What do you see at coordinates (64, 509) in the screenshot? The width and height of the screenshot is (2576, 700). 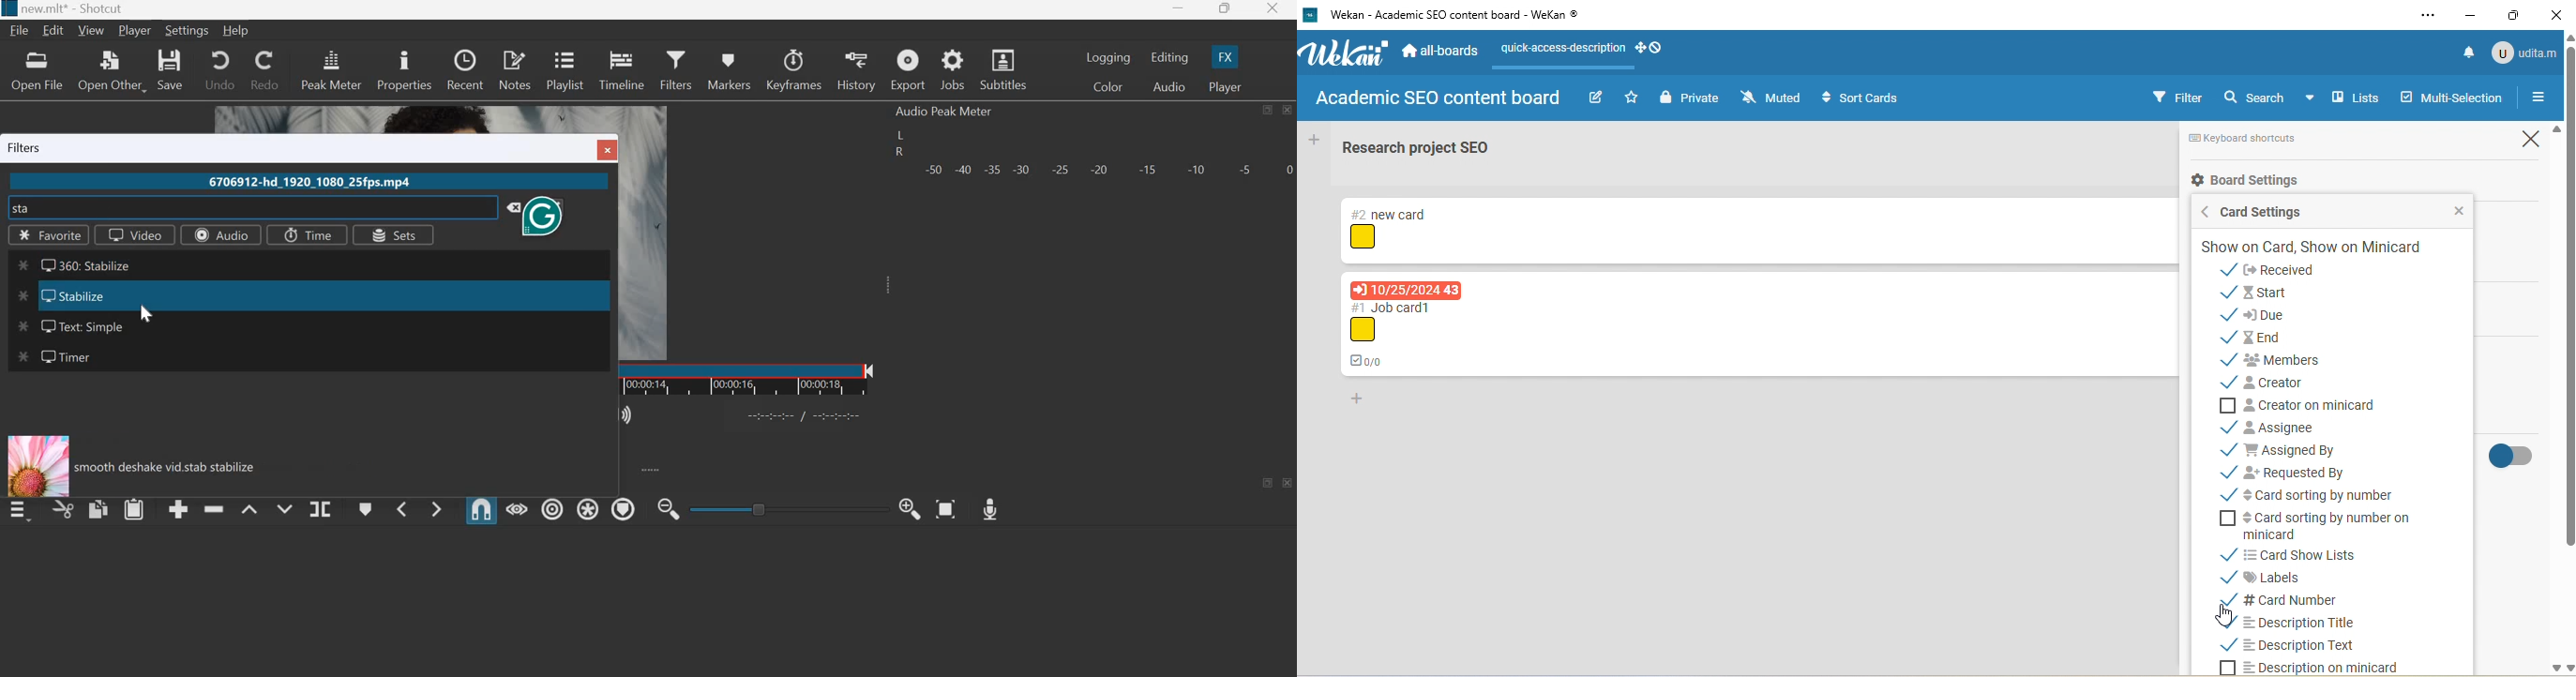 I see `cut` at bounding box center [64, 509].